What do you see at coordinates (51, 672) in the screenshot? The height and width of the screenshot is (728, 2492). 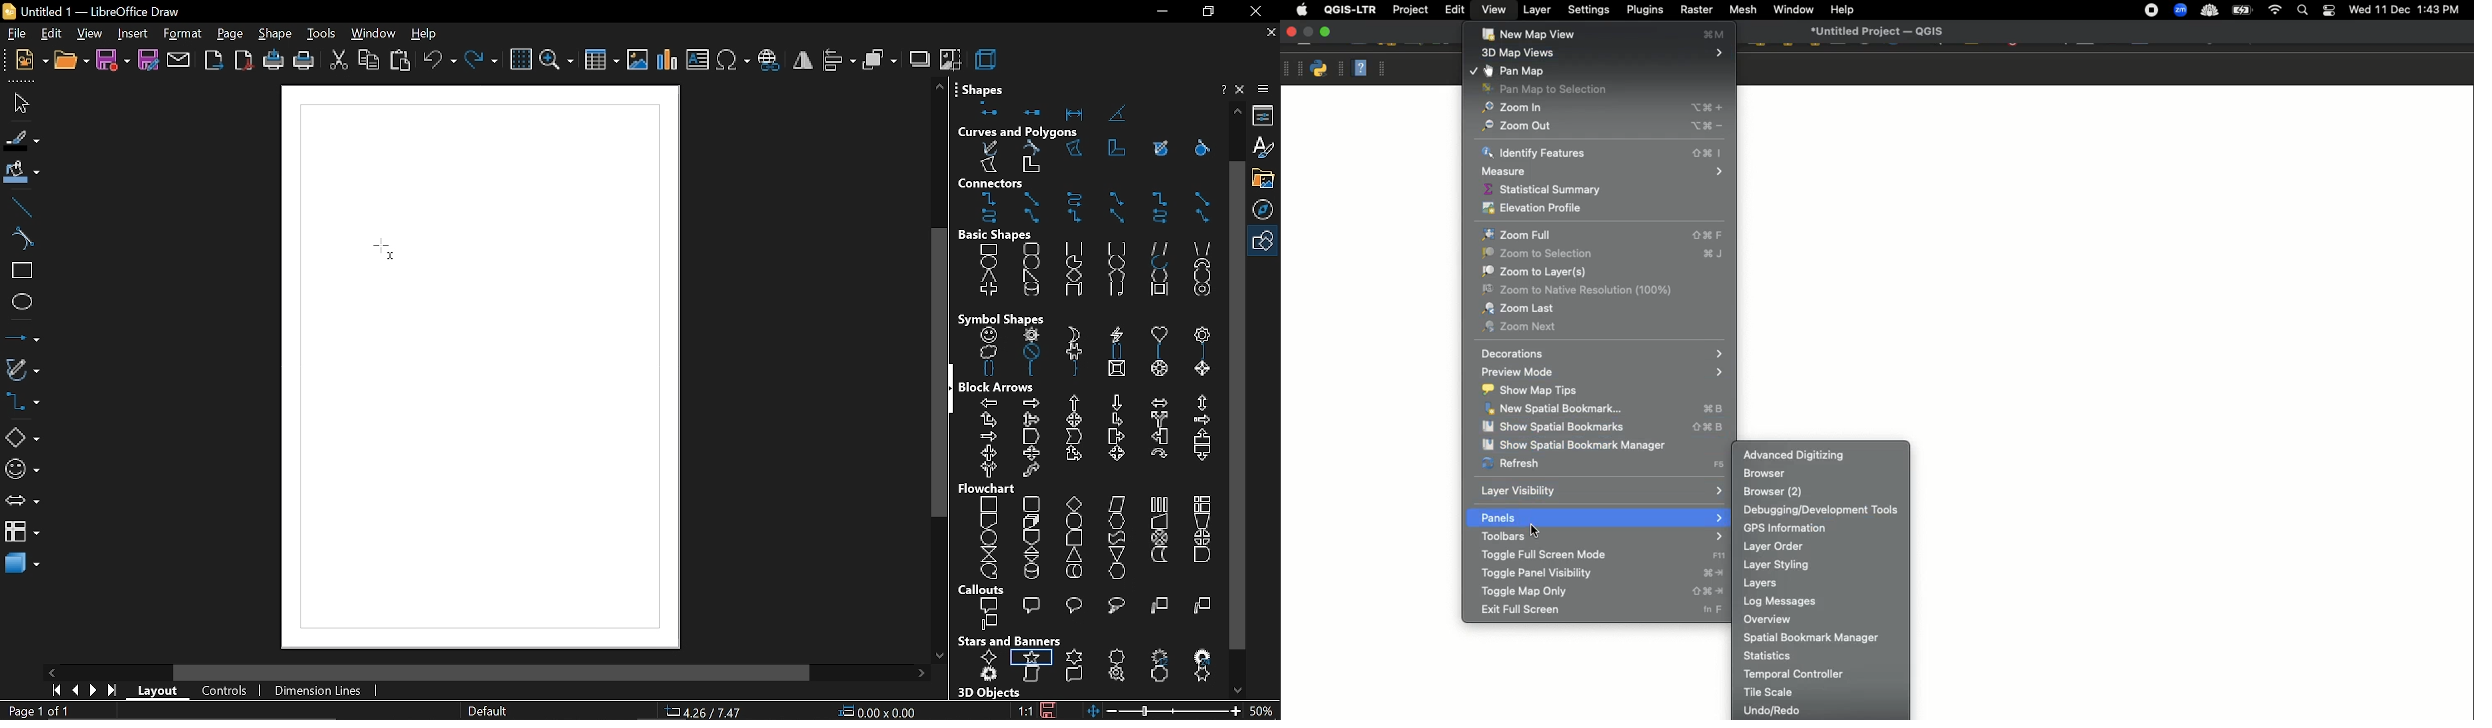 I see `move left` at bounding box center [51, 672].